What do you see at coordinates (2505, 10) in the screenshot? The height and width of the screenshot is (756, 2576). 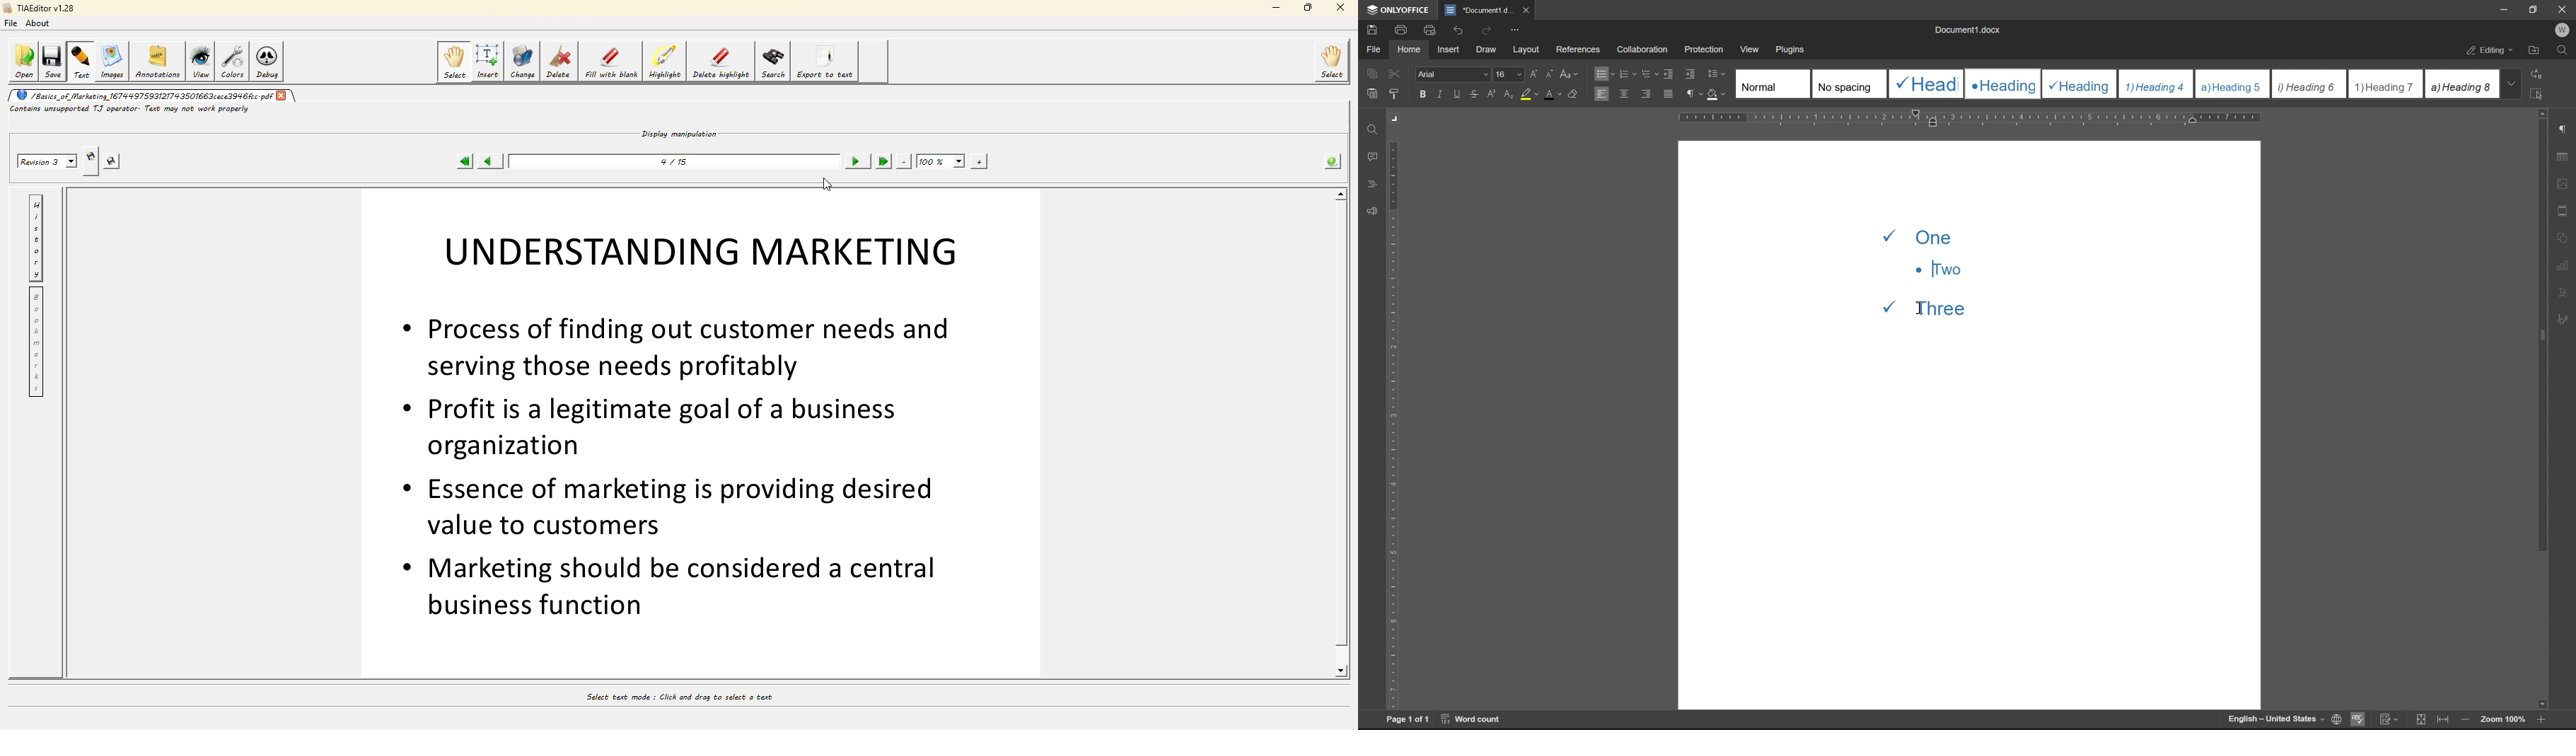 I see `minimize` at bounding box center [2505, 10].